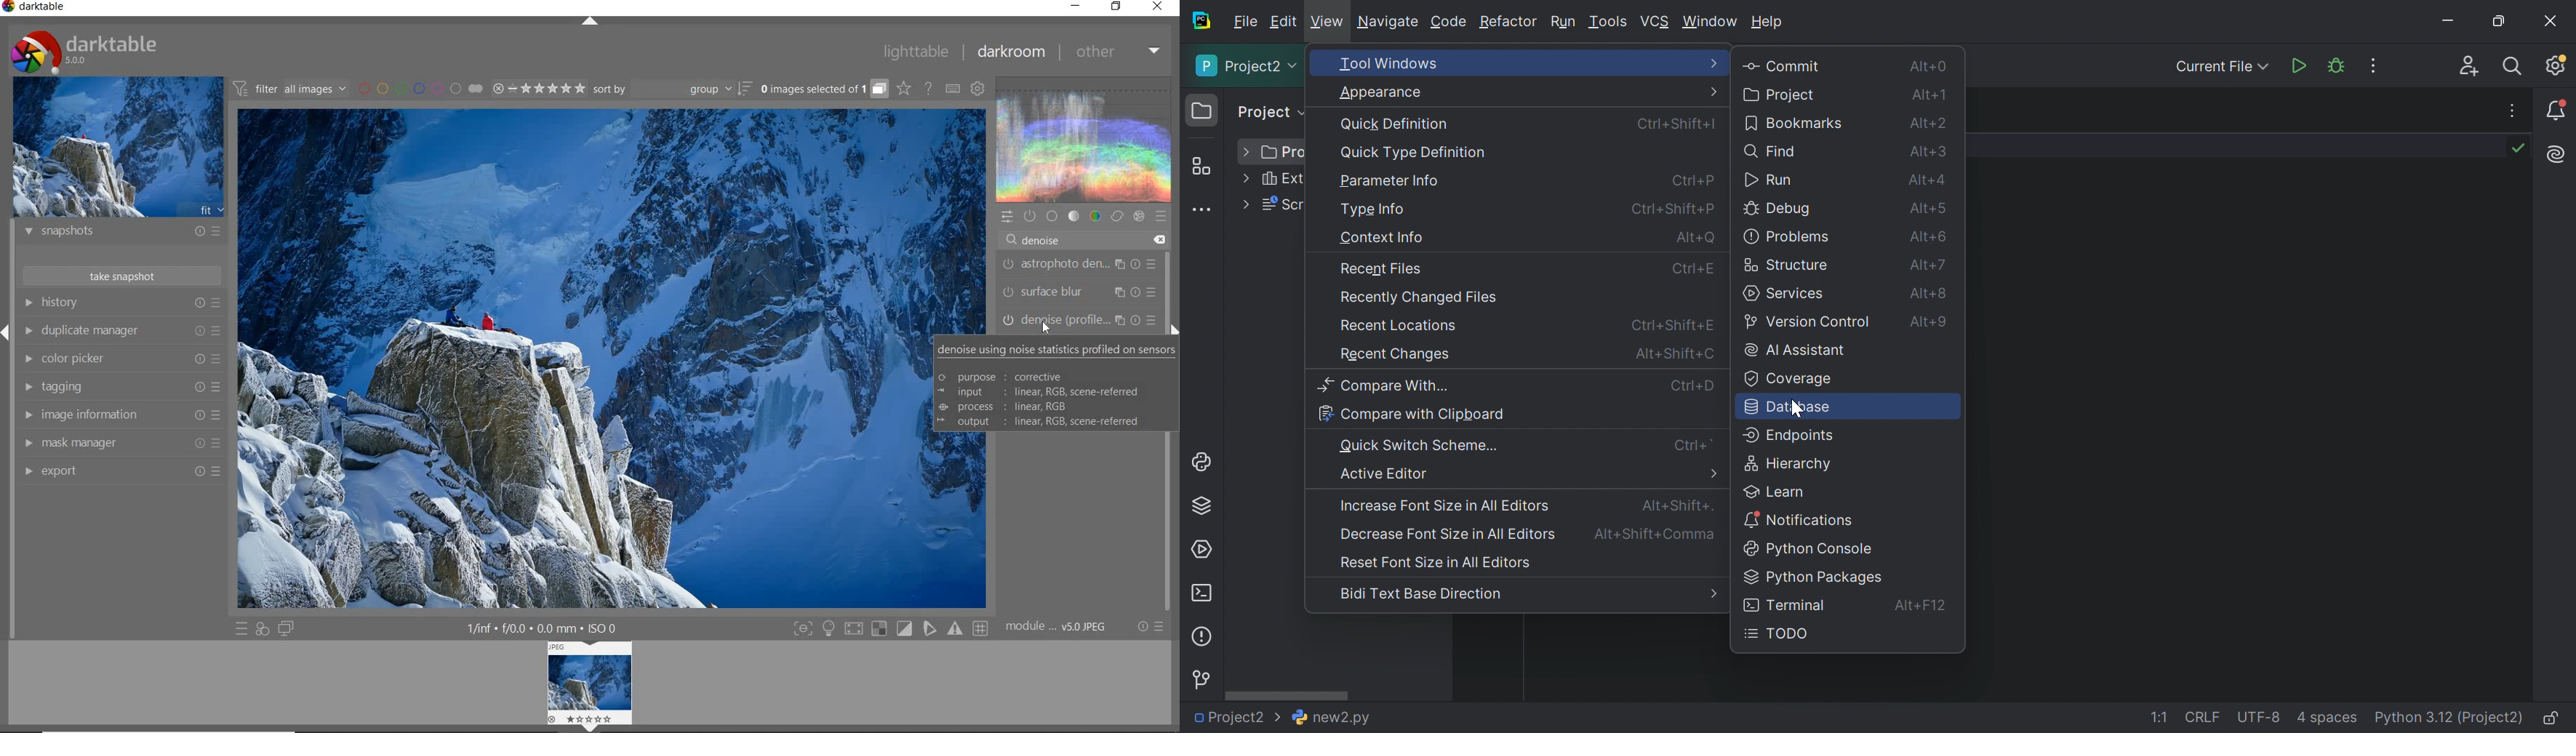 The width and height of the screenshot is (2576, 756). What do you see at coordinates (824, 88) in the screenshot?
I see `grouped images` at bounding box center [824, 88].